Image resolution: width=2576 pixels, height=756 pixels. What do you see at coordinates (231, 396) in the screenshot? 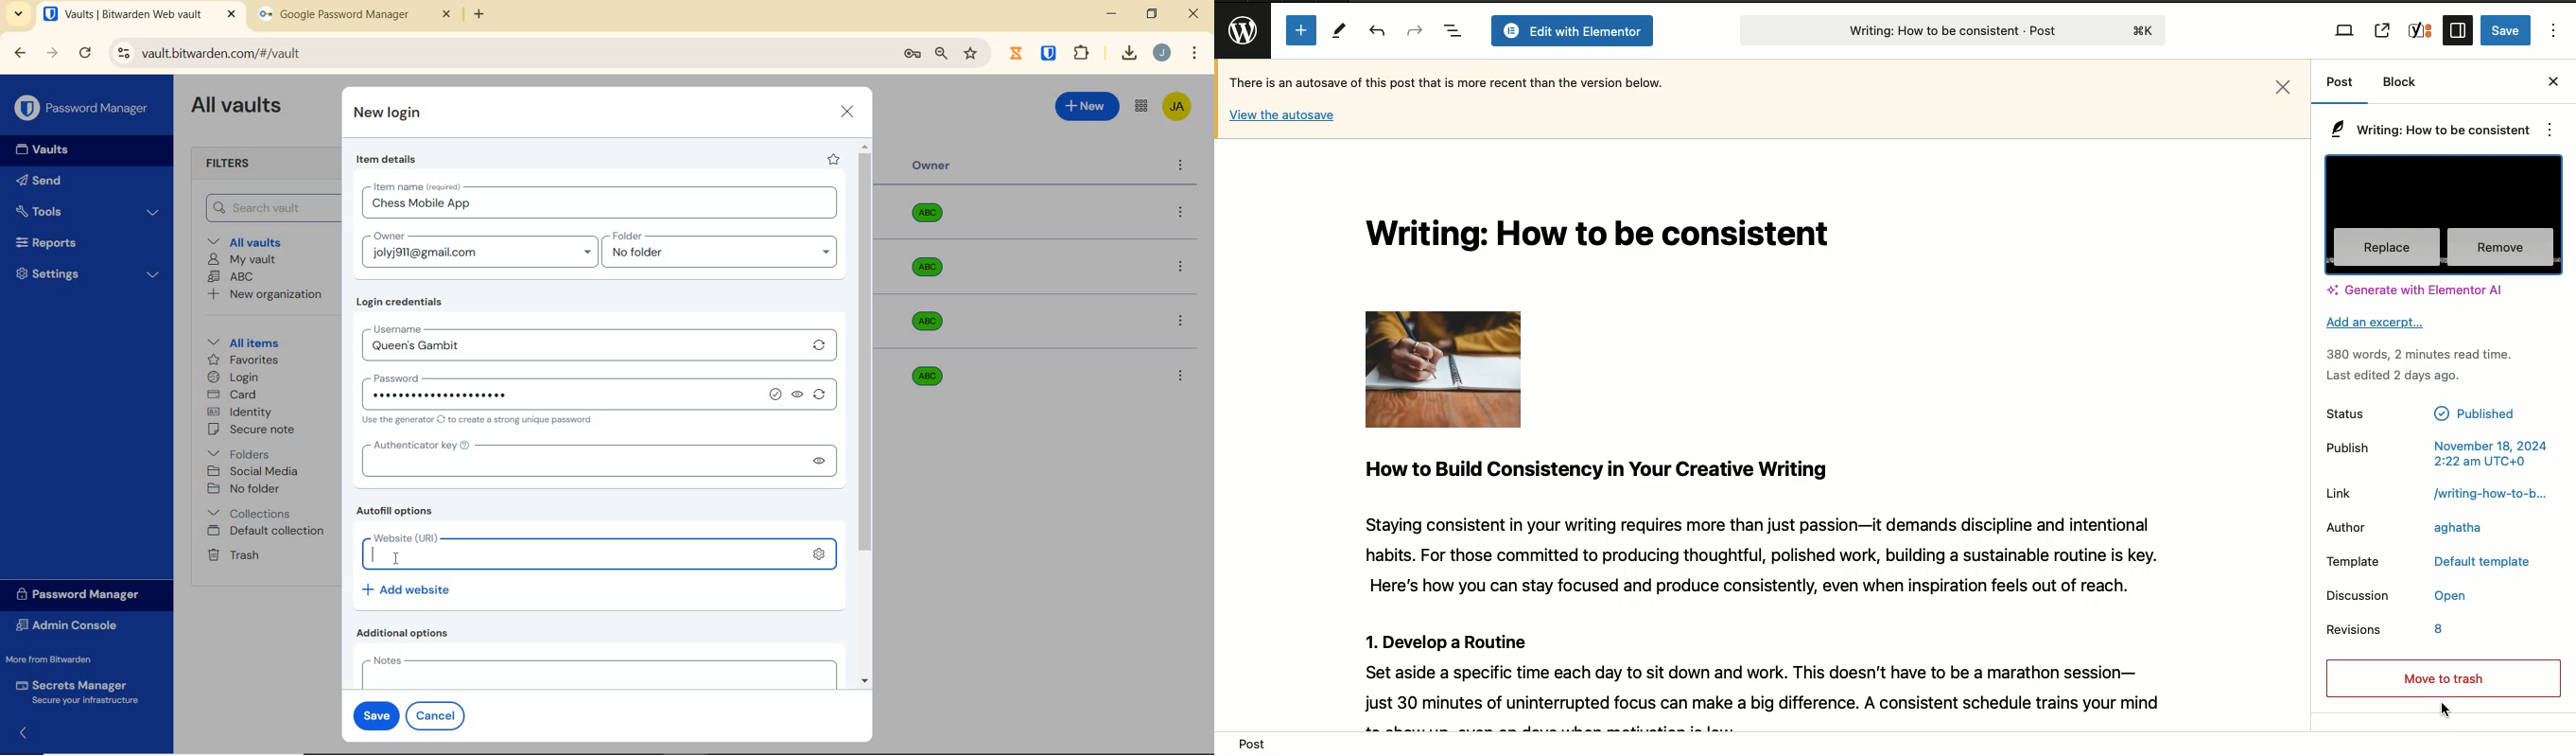
I see `card` at bounding box center [231, 396].